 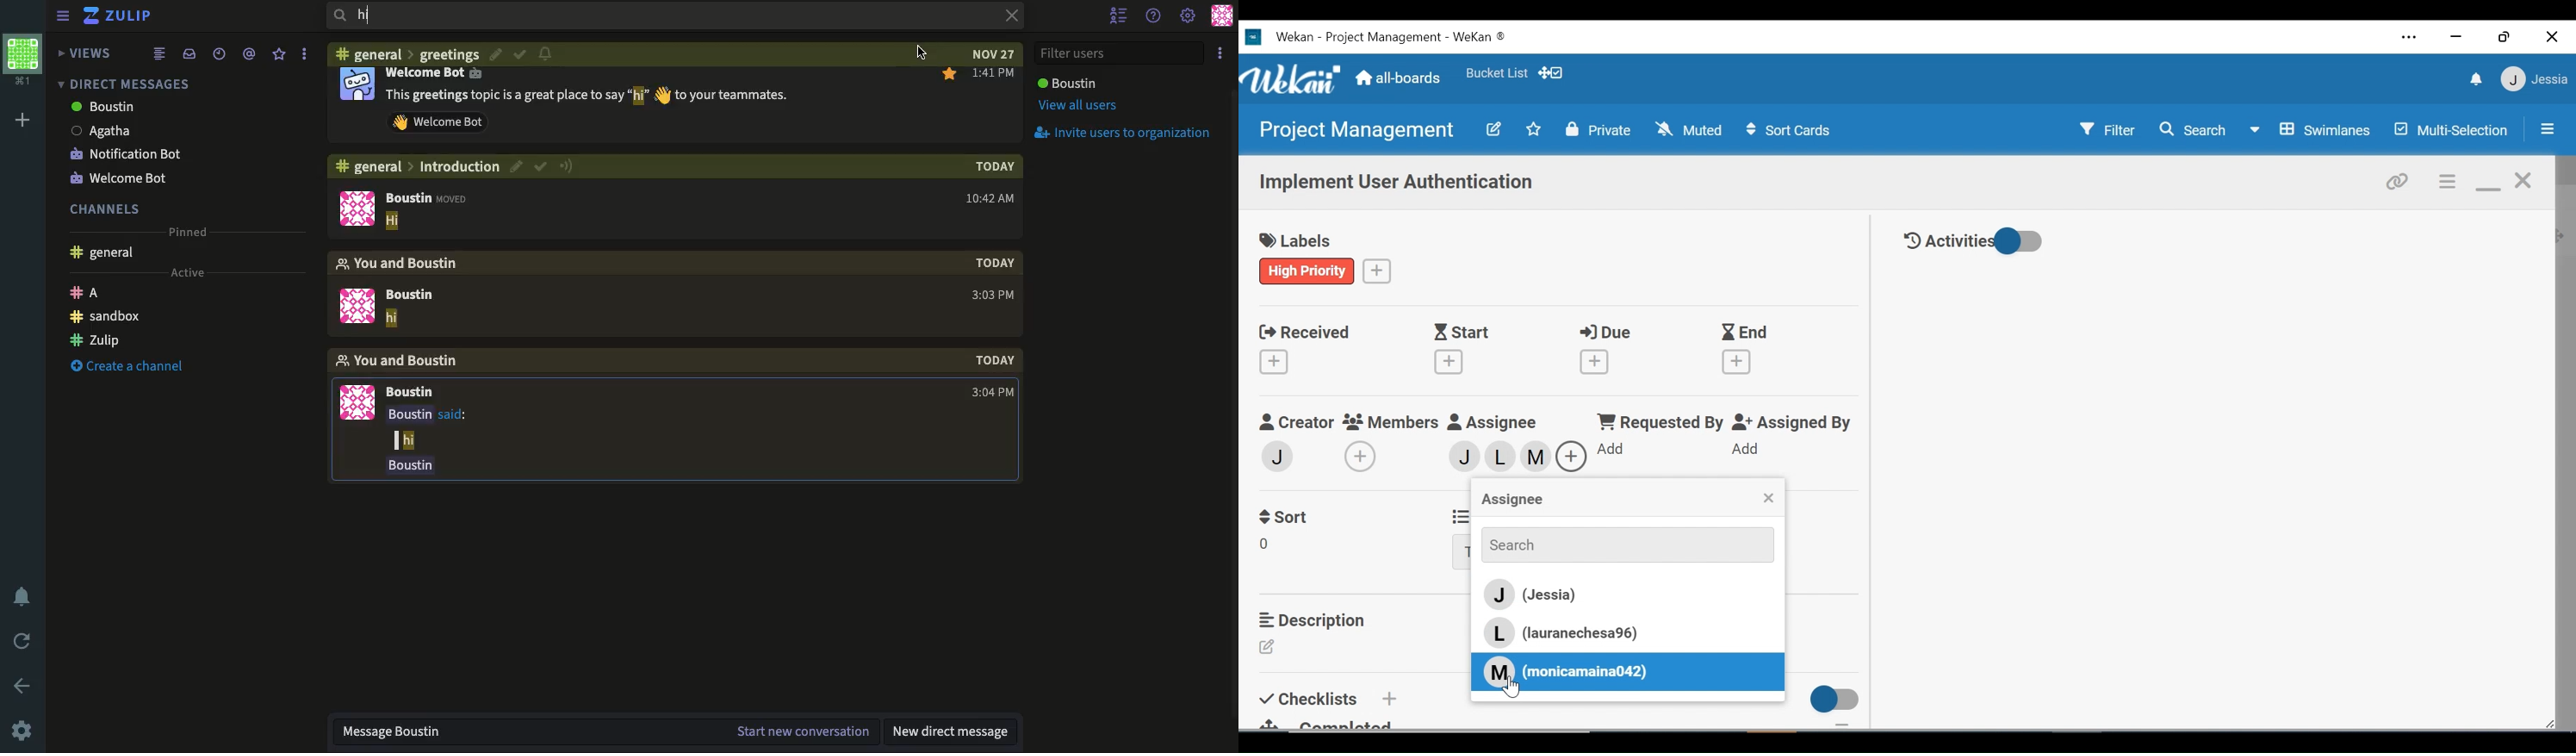 I want to click on Active, so click(x=188, y=273).